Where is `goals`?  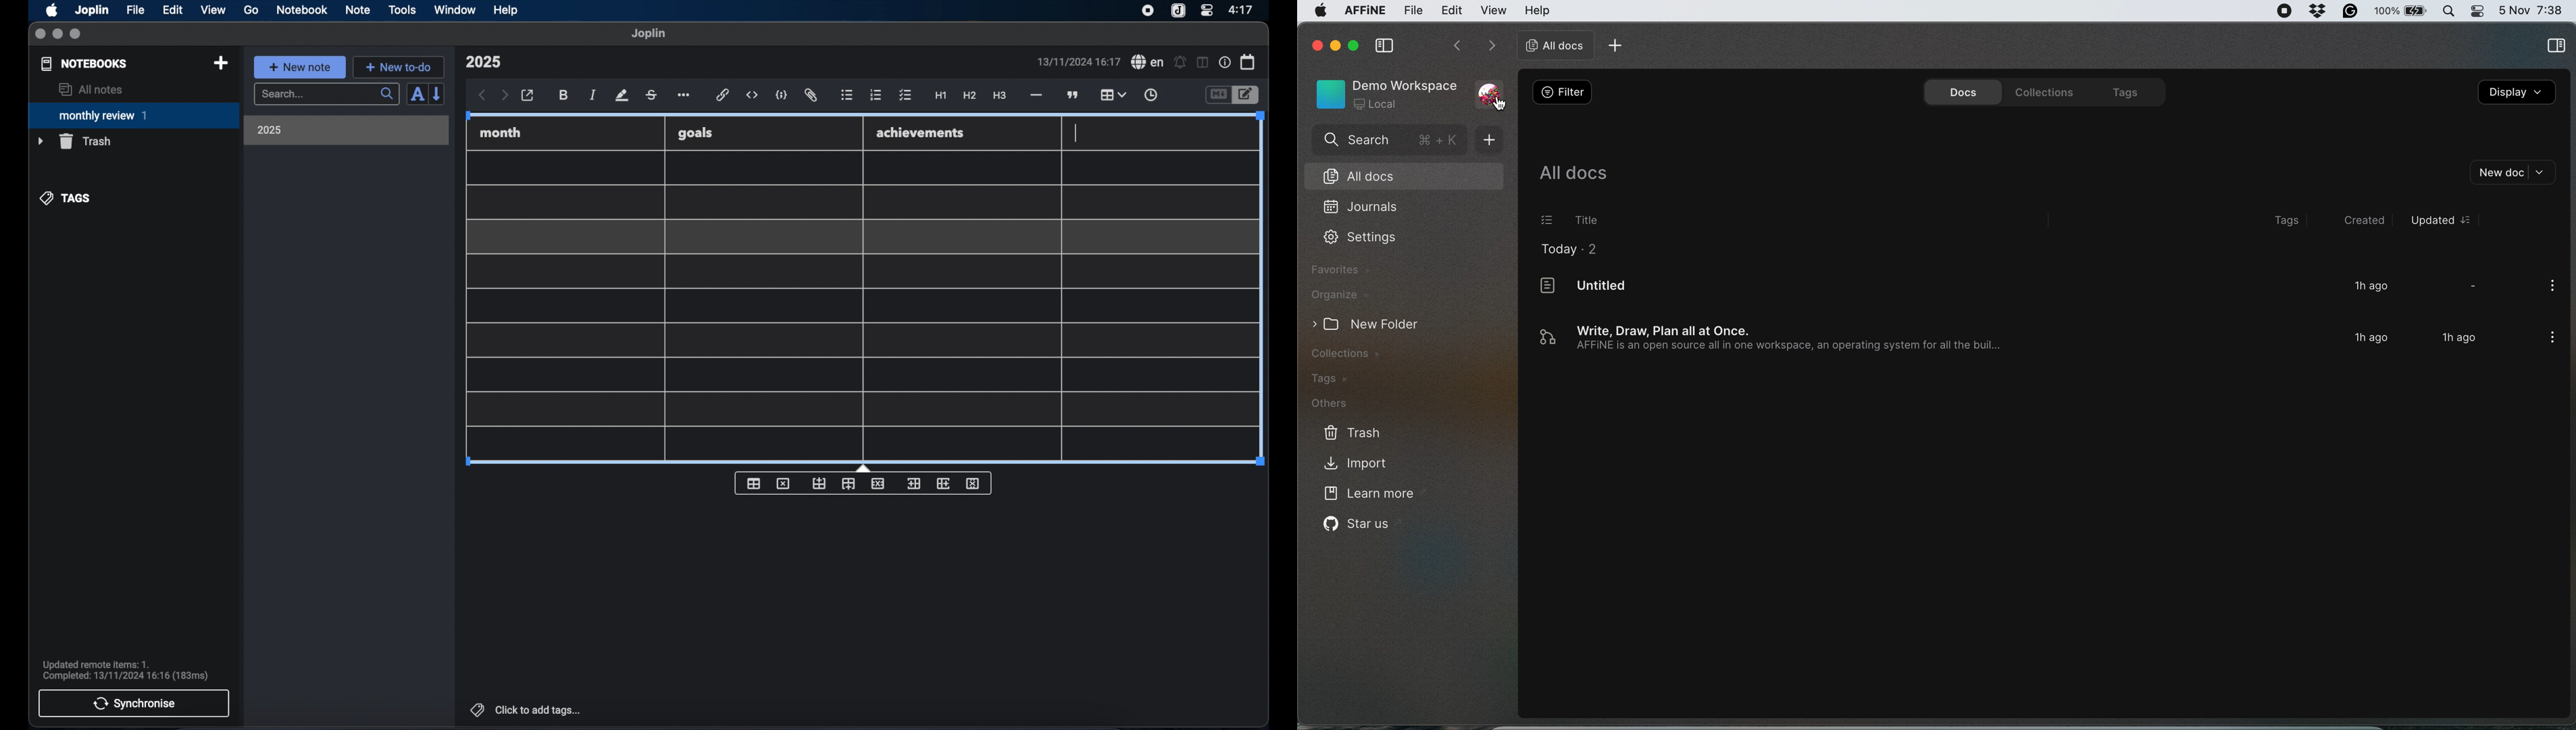 goals is located at coordinates (695, 132).